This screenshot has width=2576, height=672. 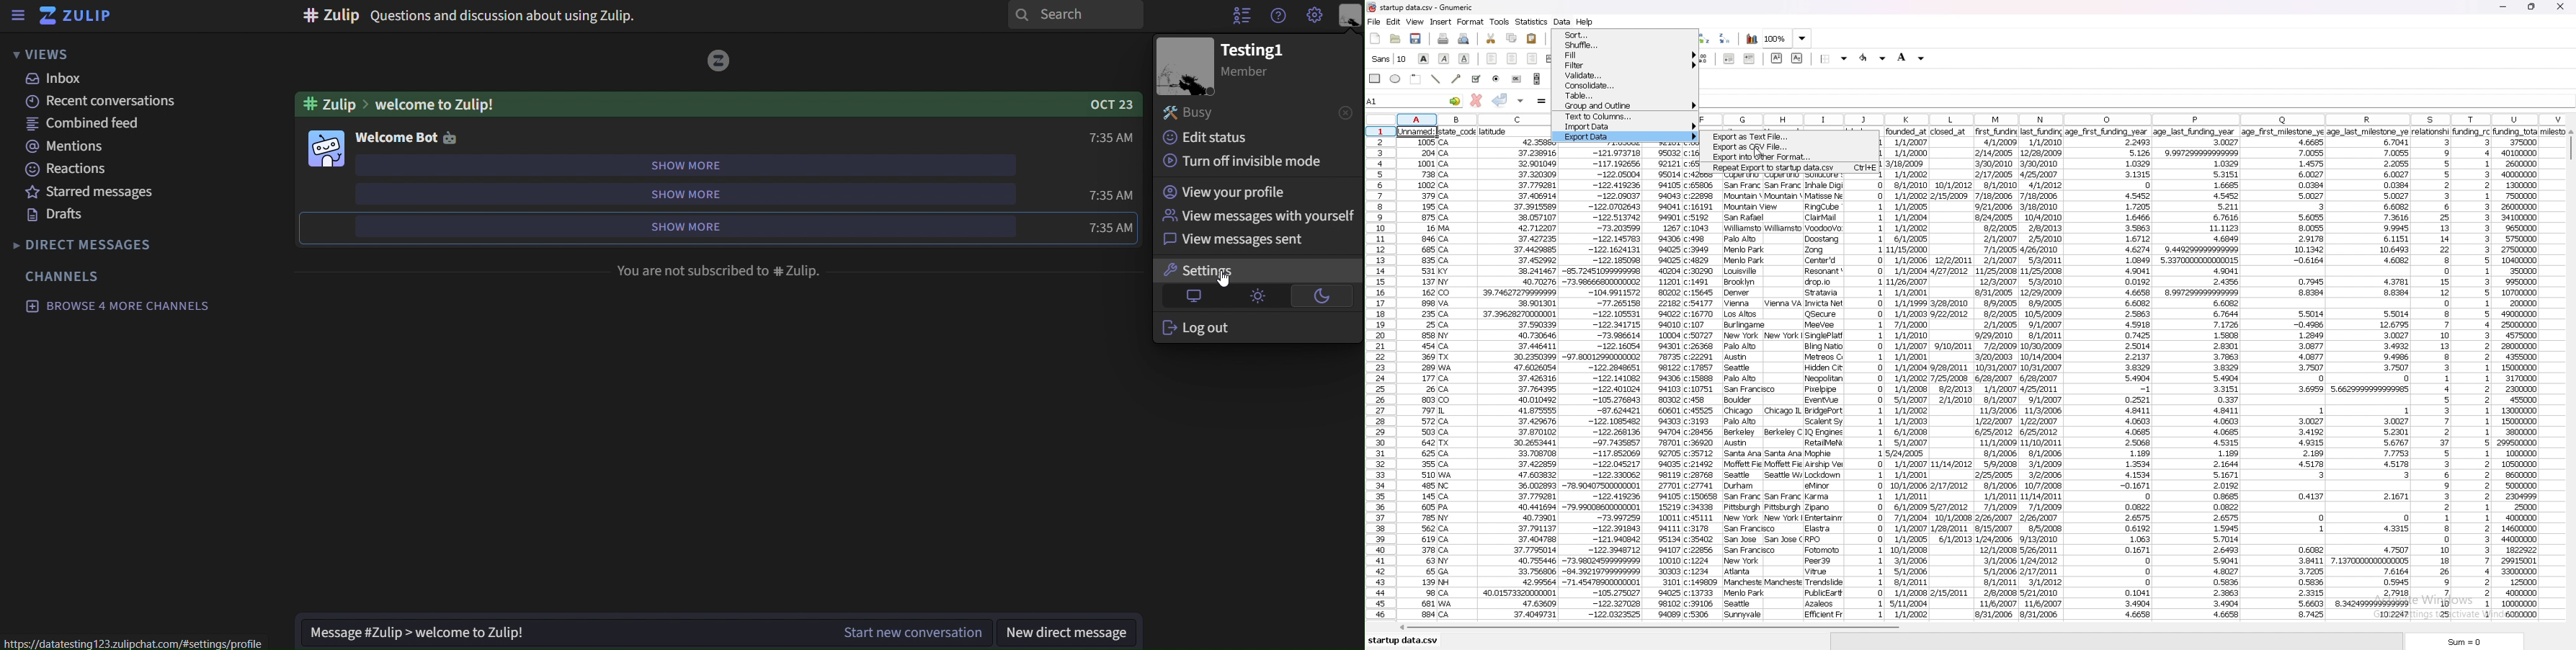 What do you see at coordinates (1415, 21) in the screenshot?
I see `view` at bounding box center [1415, 21].